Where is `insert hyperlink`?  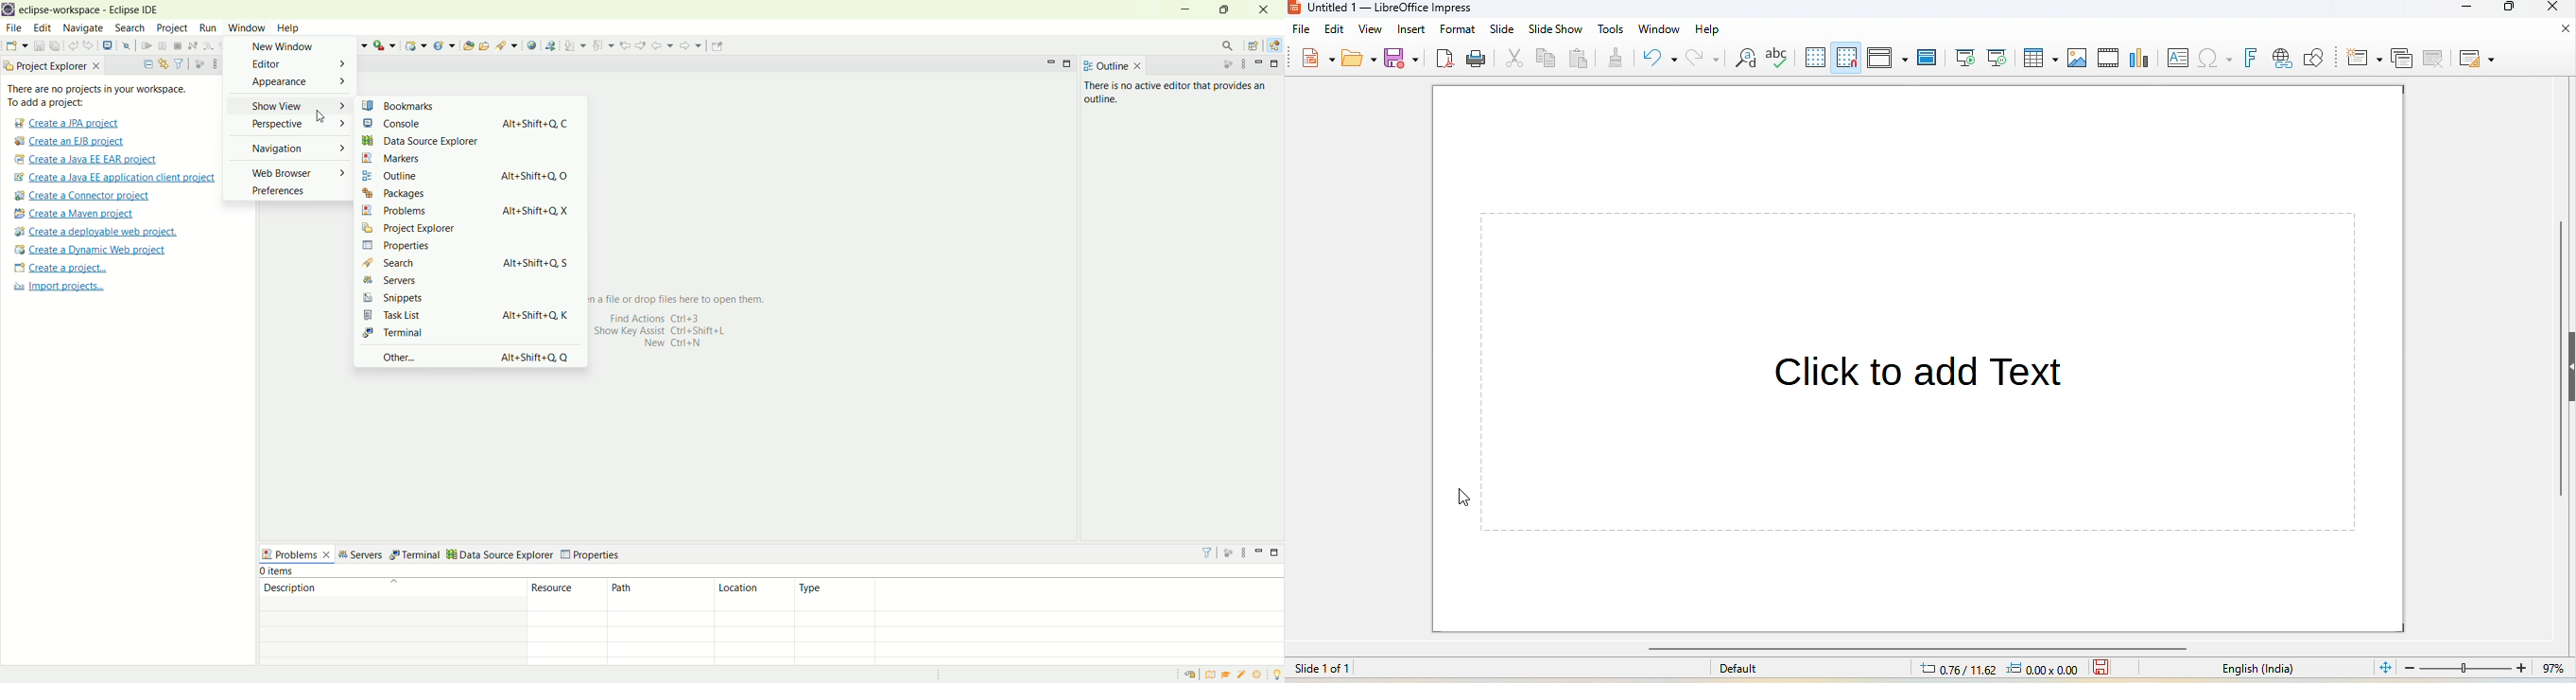 insert hyperlink is located at coordinates (2282, 58).